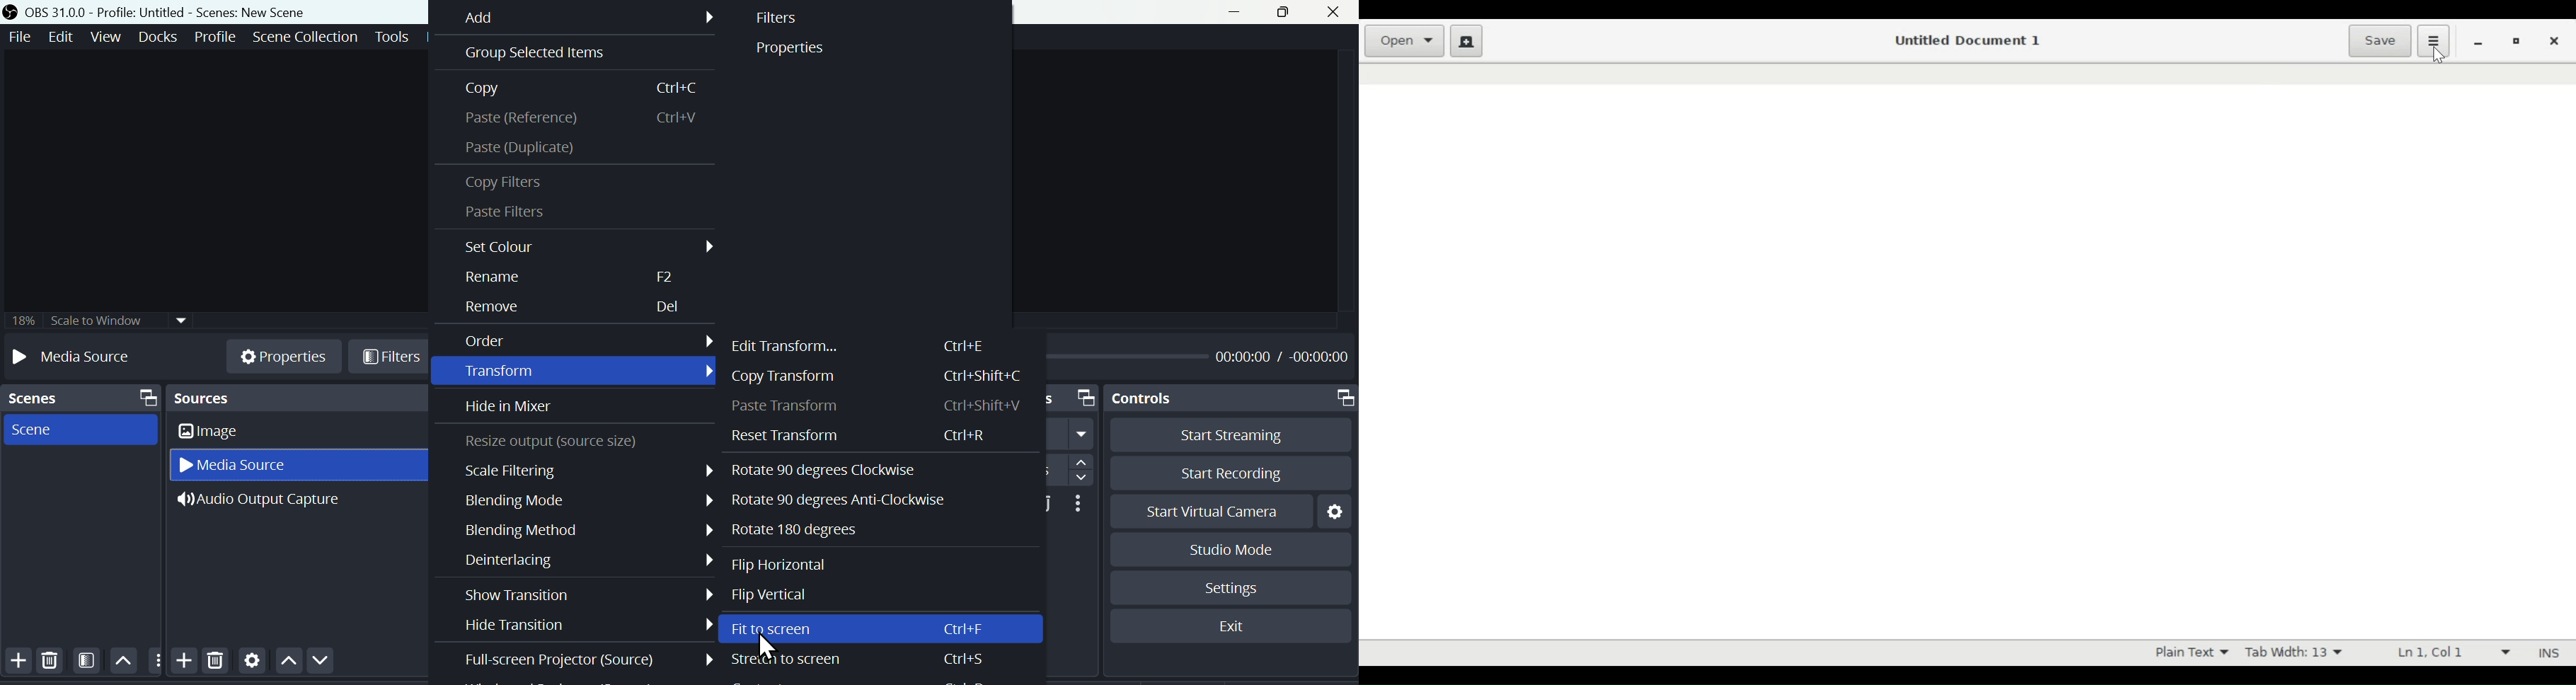 The image size is (2576, 700). I want to click on maximise, so click(1286, 13).